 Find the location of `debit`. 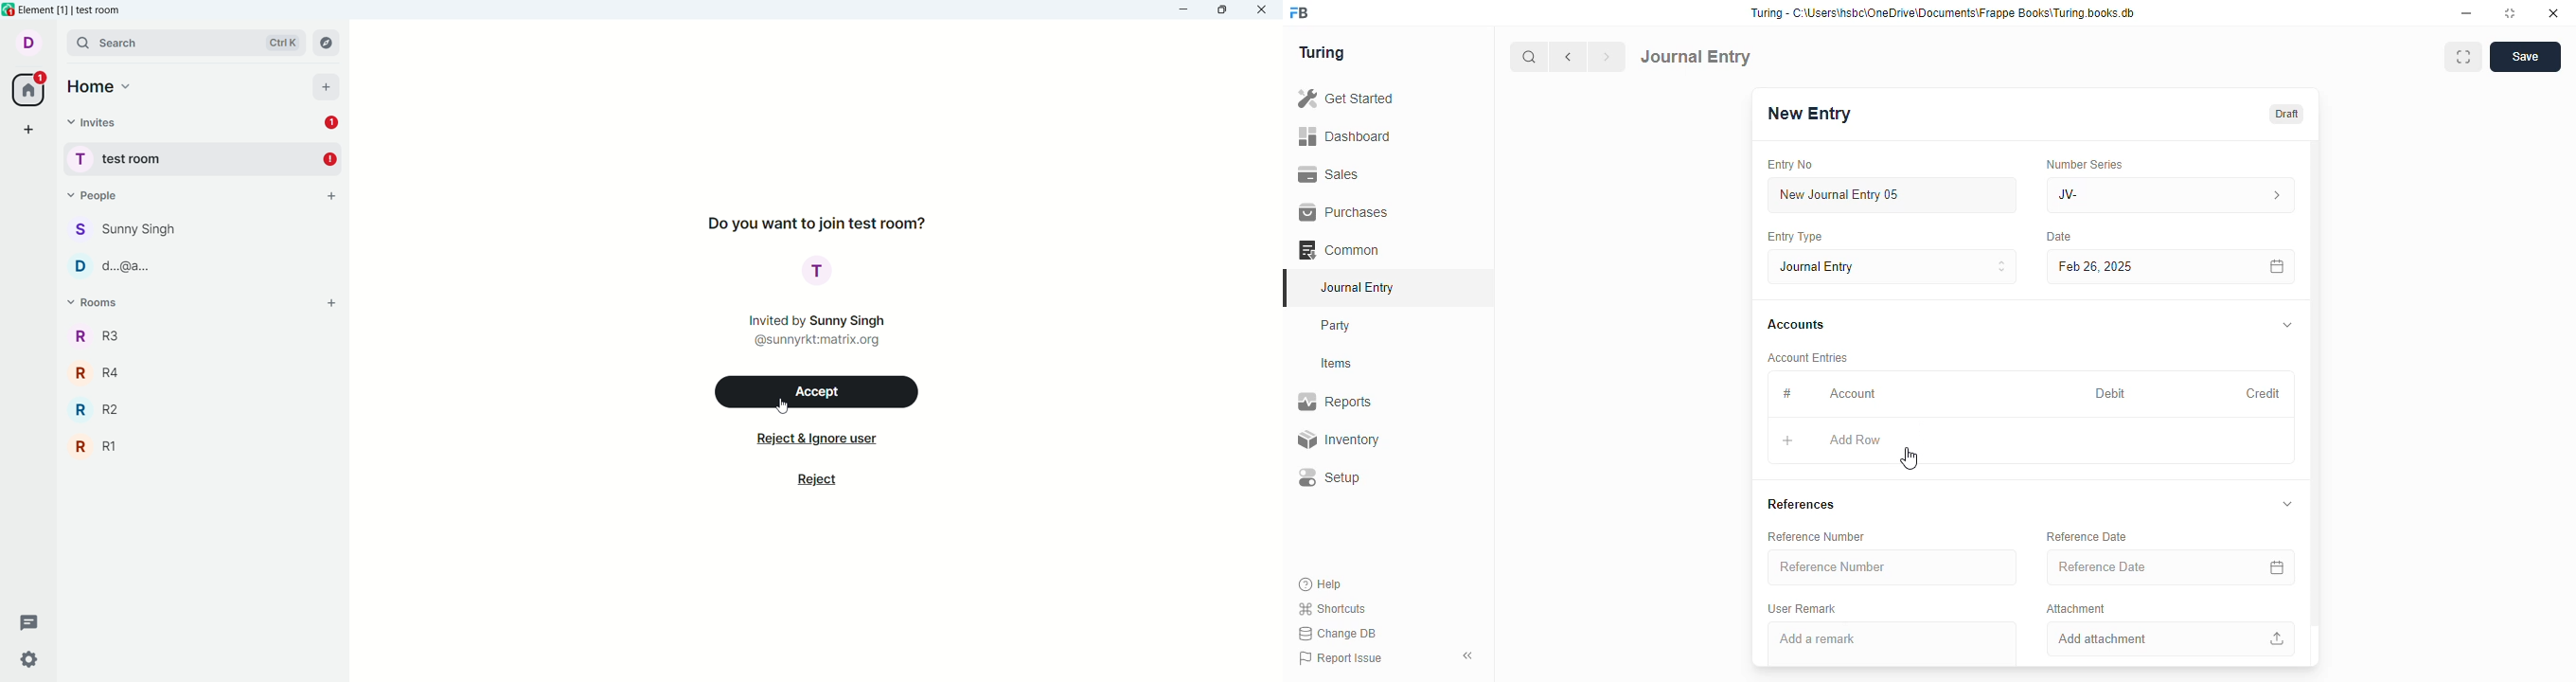

debit is located at coordinates (2111, 393).